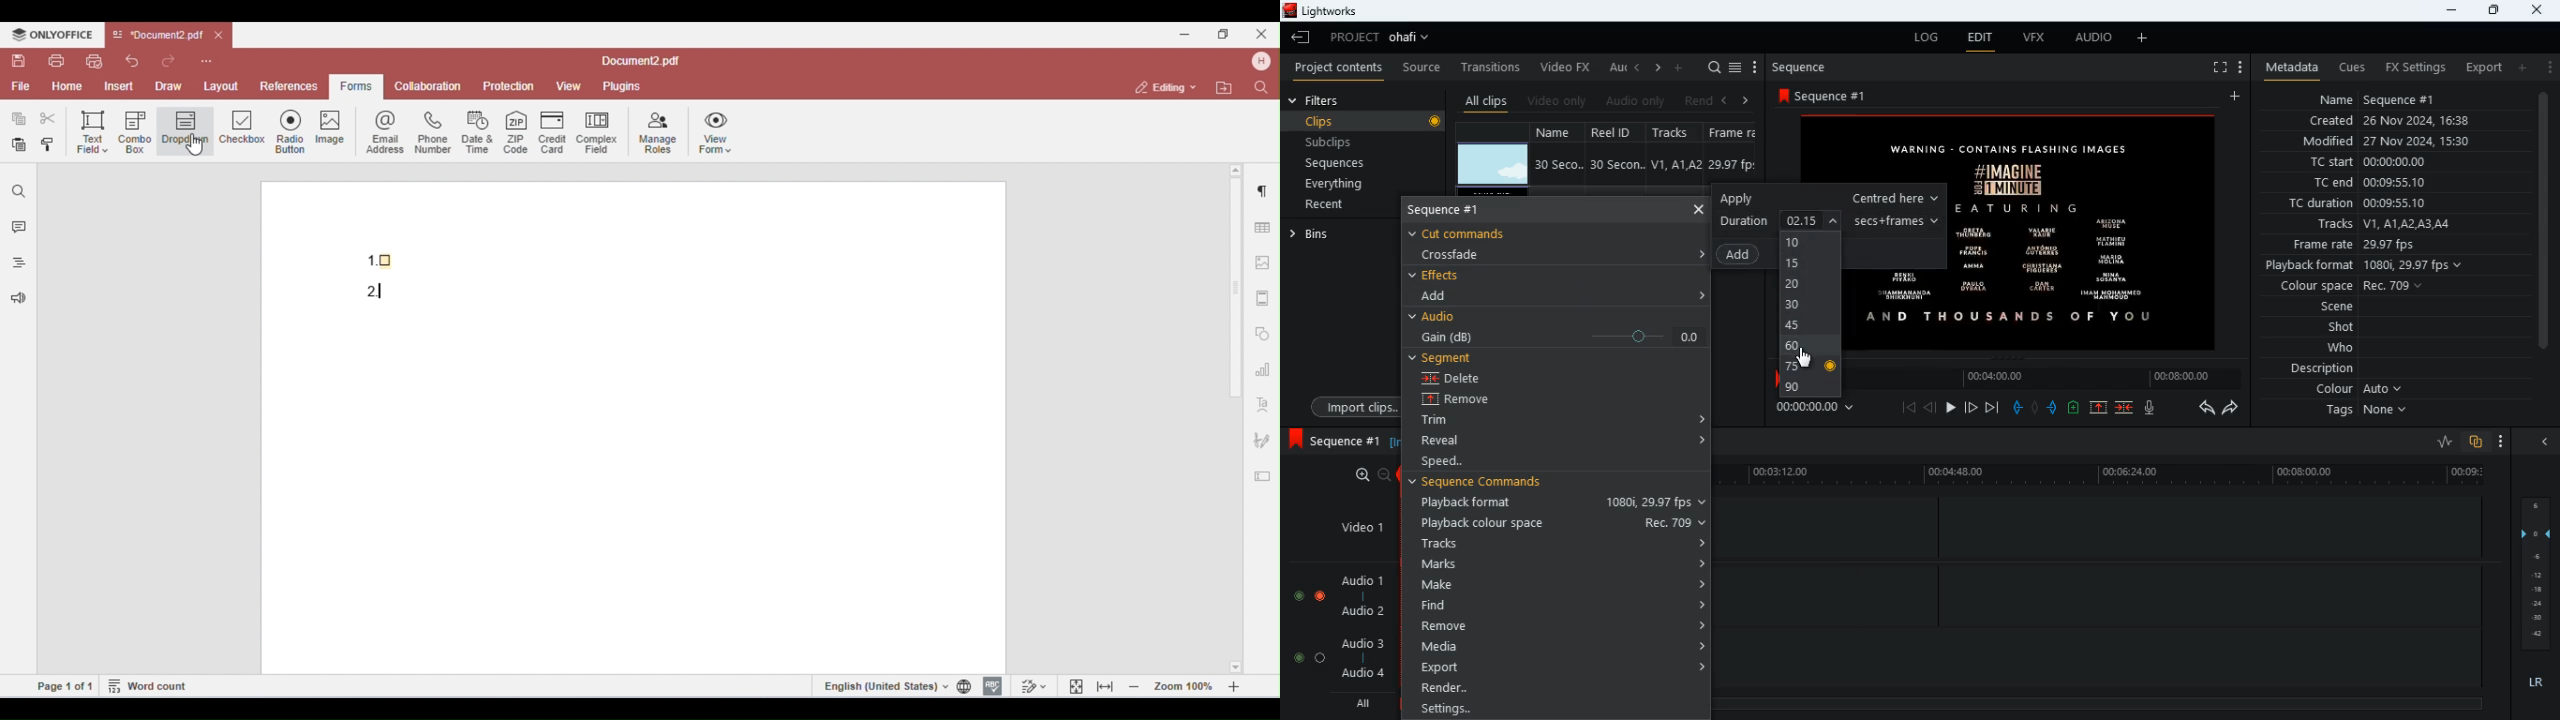 The image size is (2576, 728). Describe the element at coordinates (2493, 10) in the screenshot. I see `maximize` at that location.